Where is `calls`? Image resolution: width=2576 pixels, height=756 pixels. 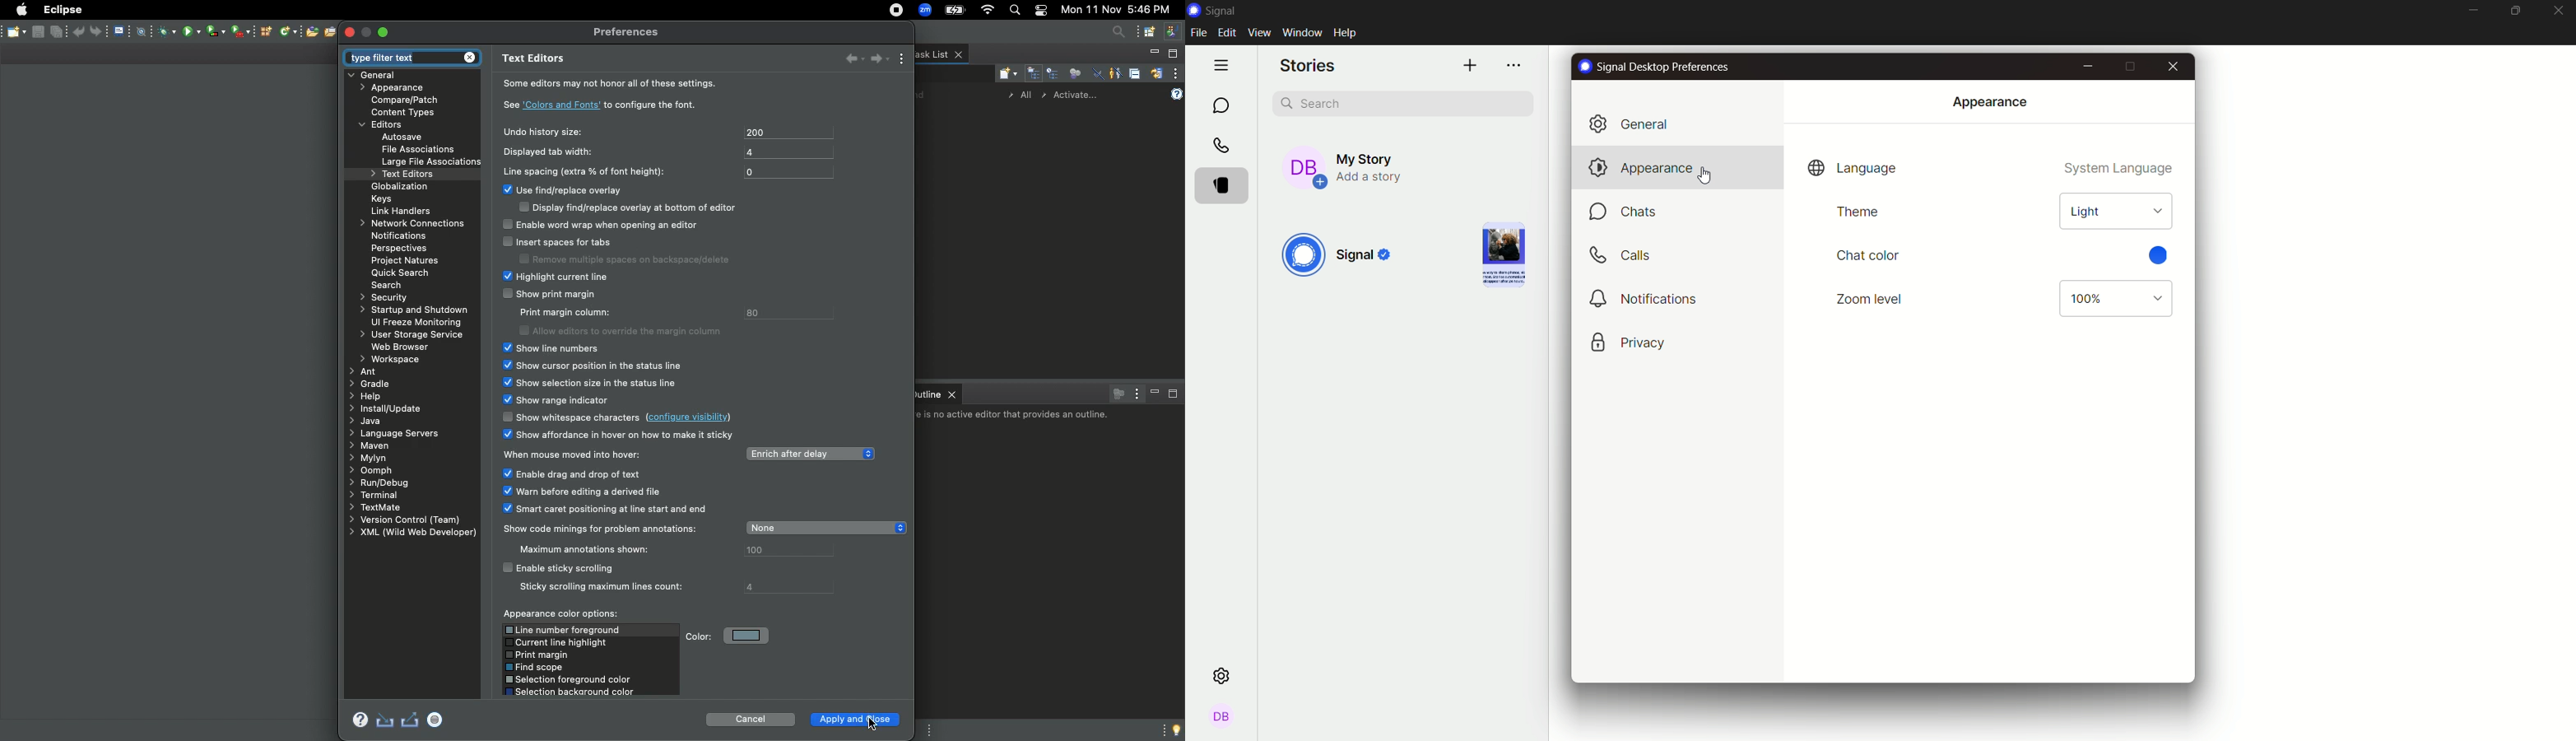
calls is located at coordinates (1625, 255).